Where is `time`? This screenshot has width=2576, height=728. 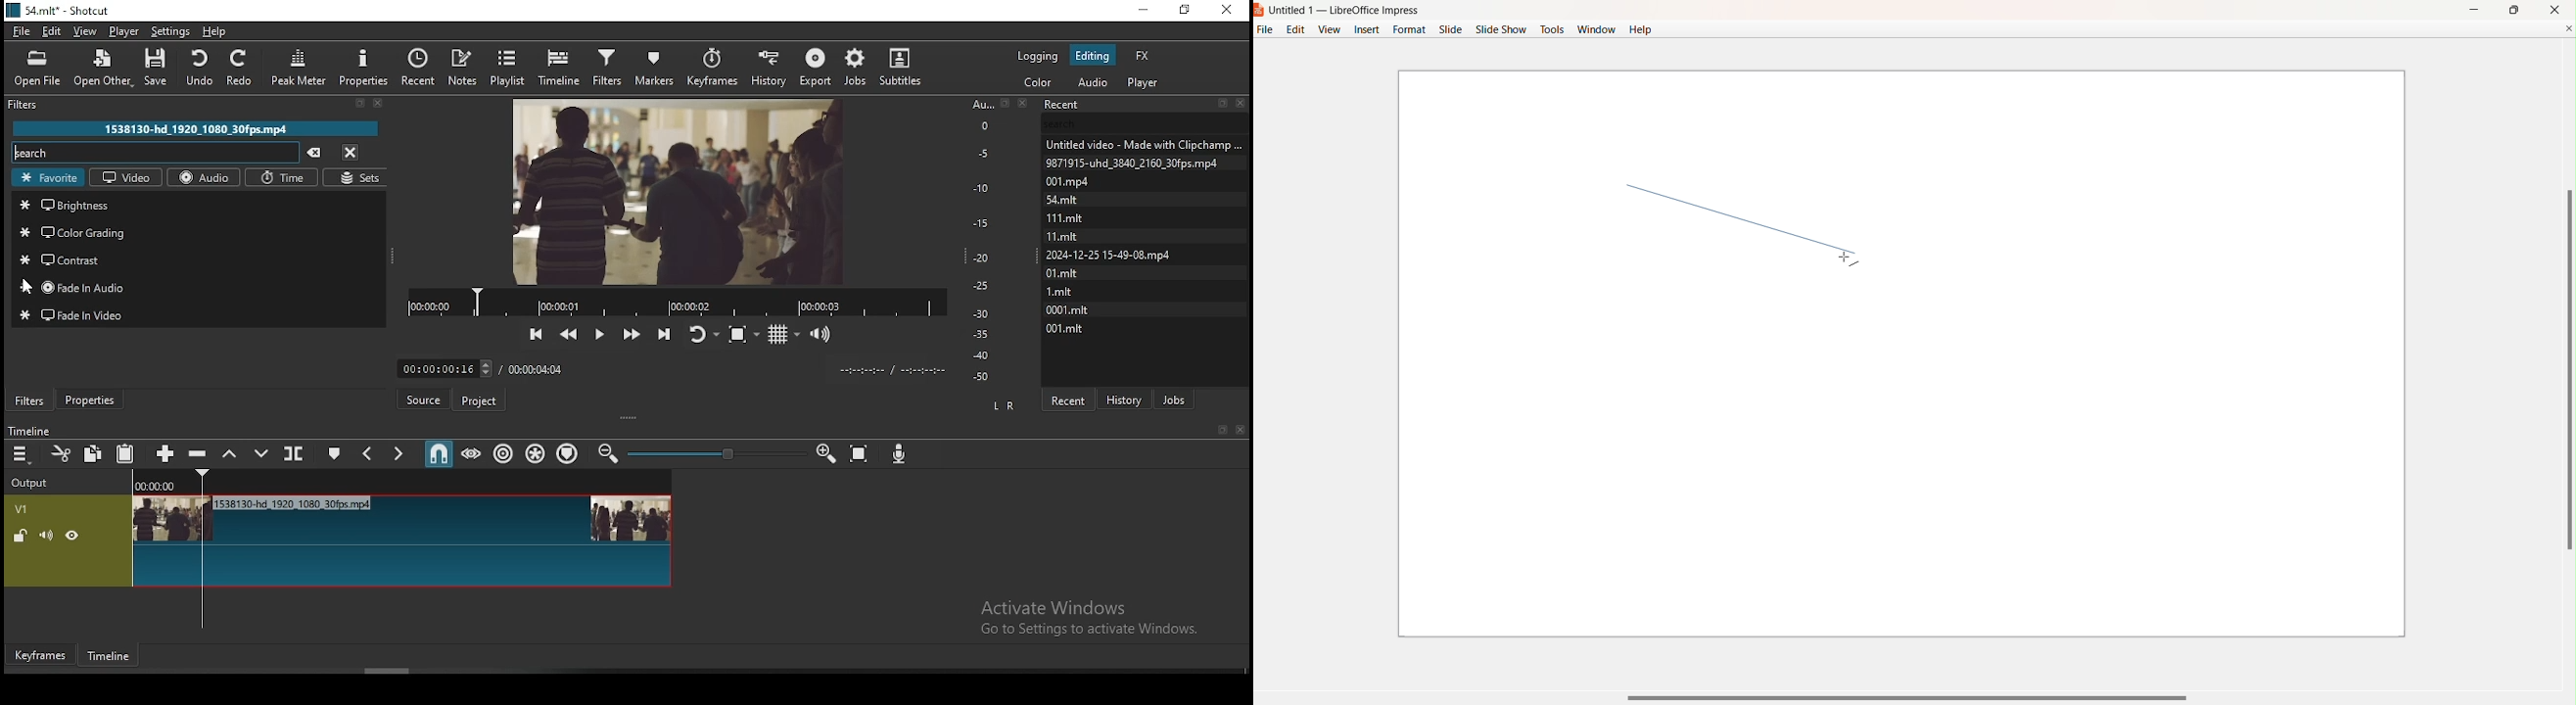
time is located at coordinates (284, 179).